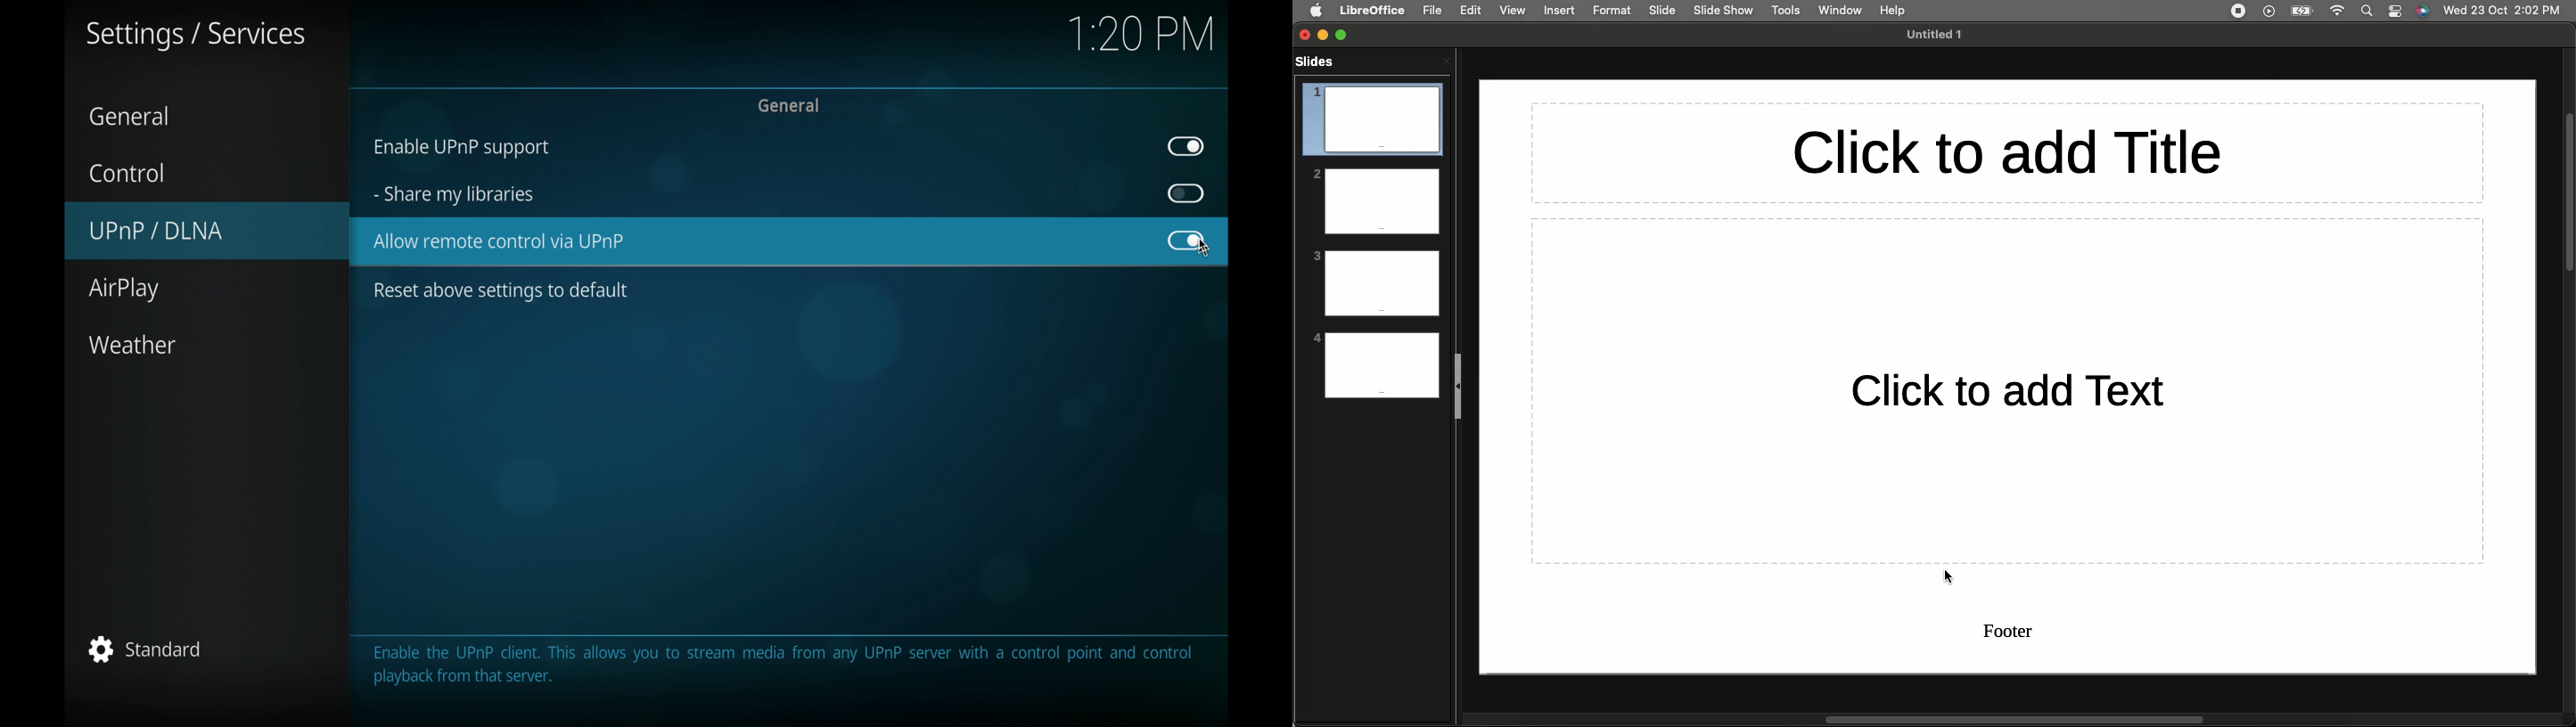 This screenshot has height=728, width=2576. I want to click on Date/time, so click(2502, 9).